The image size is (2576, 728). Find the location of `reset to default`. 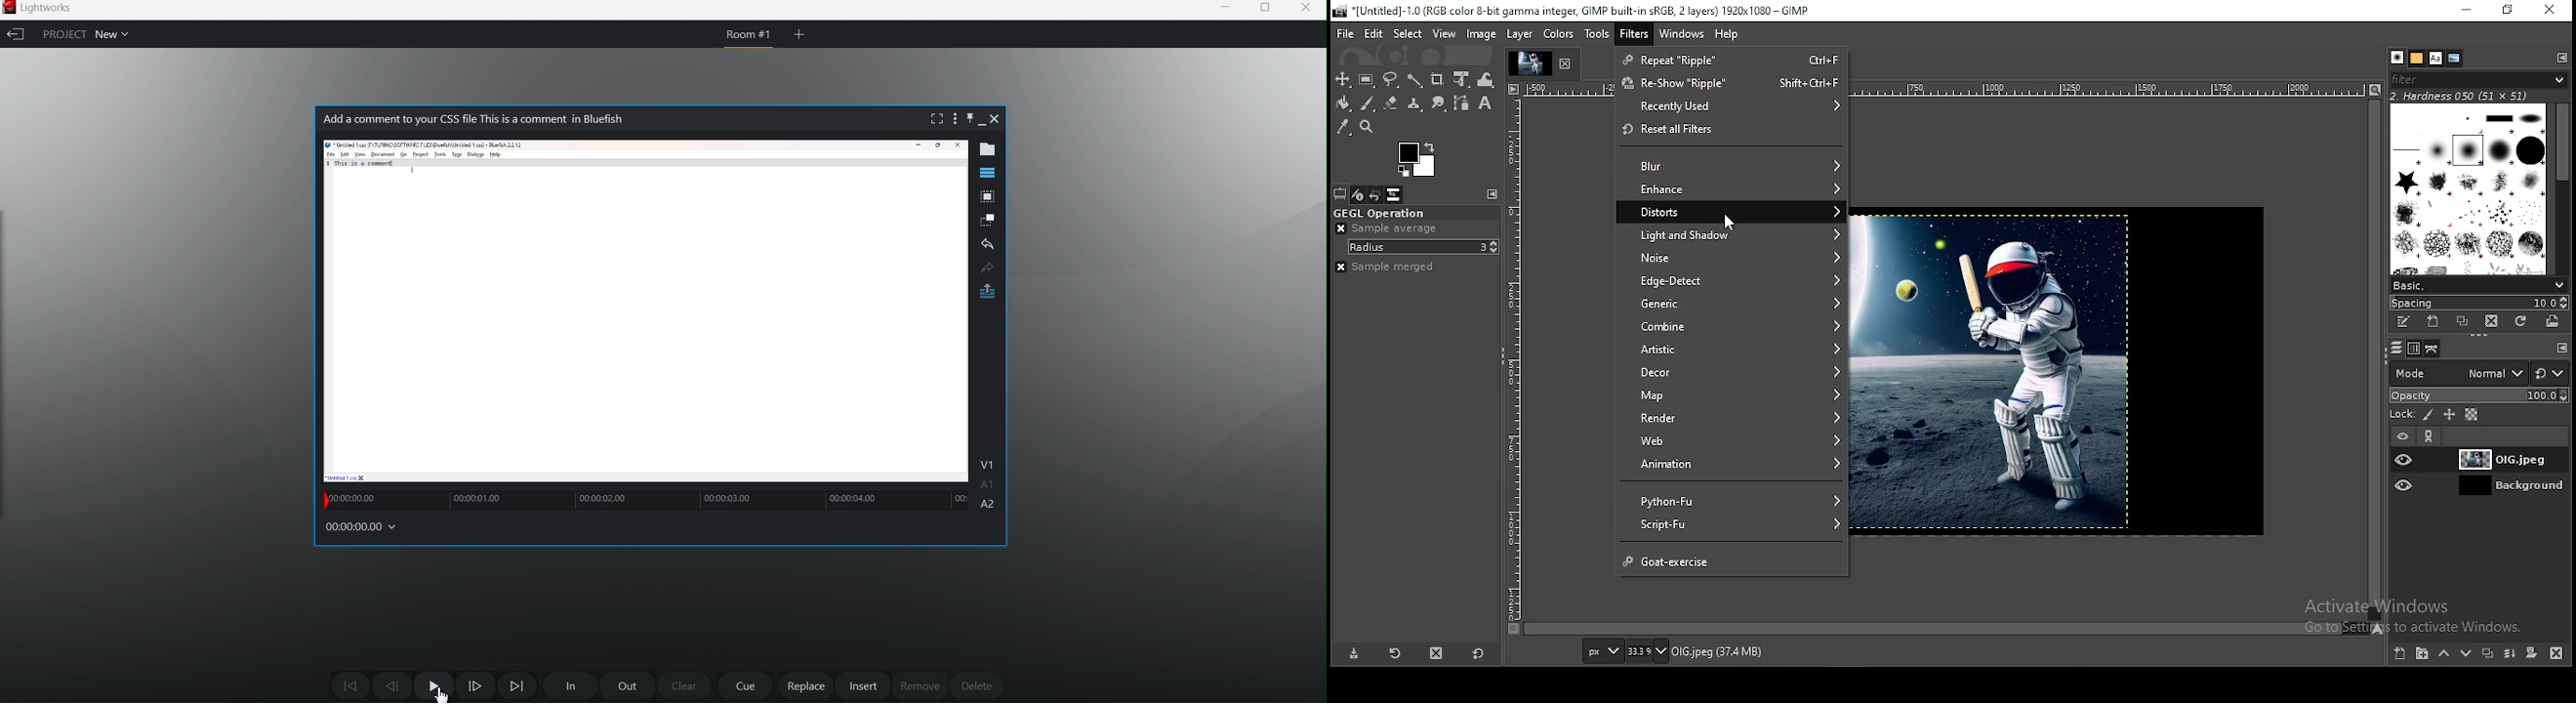

reset to default is located at coordinates (1477, 654).